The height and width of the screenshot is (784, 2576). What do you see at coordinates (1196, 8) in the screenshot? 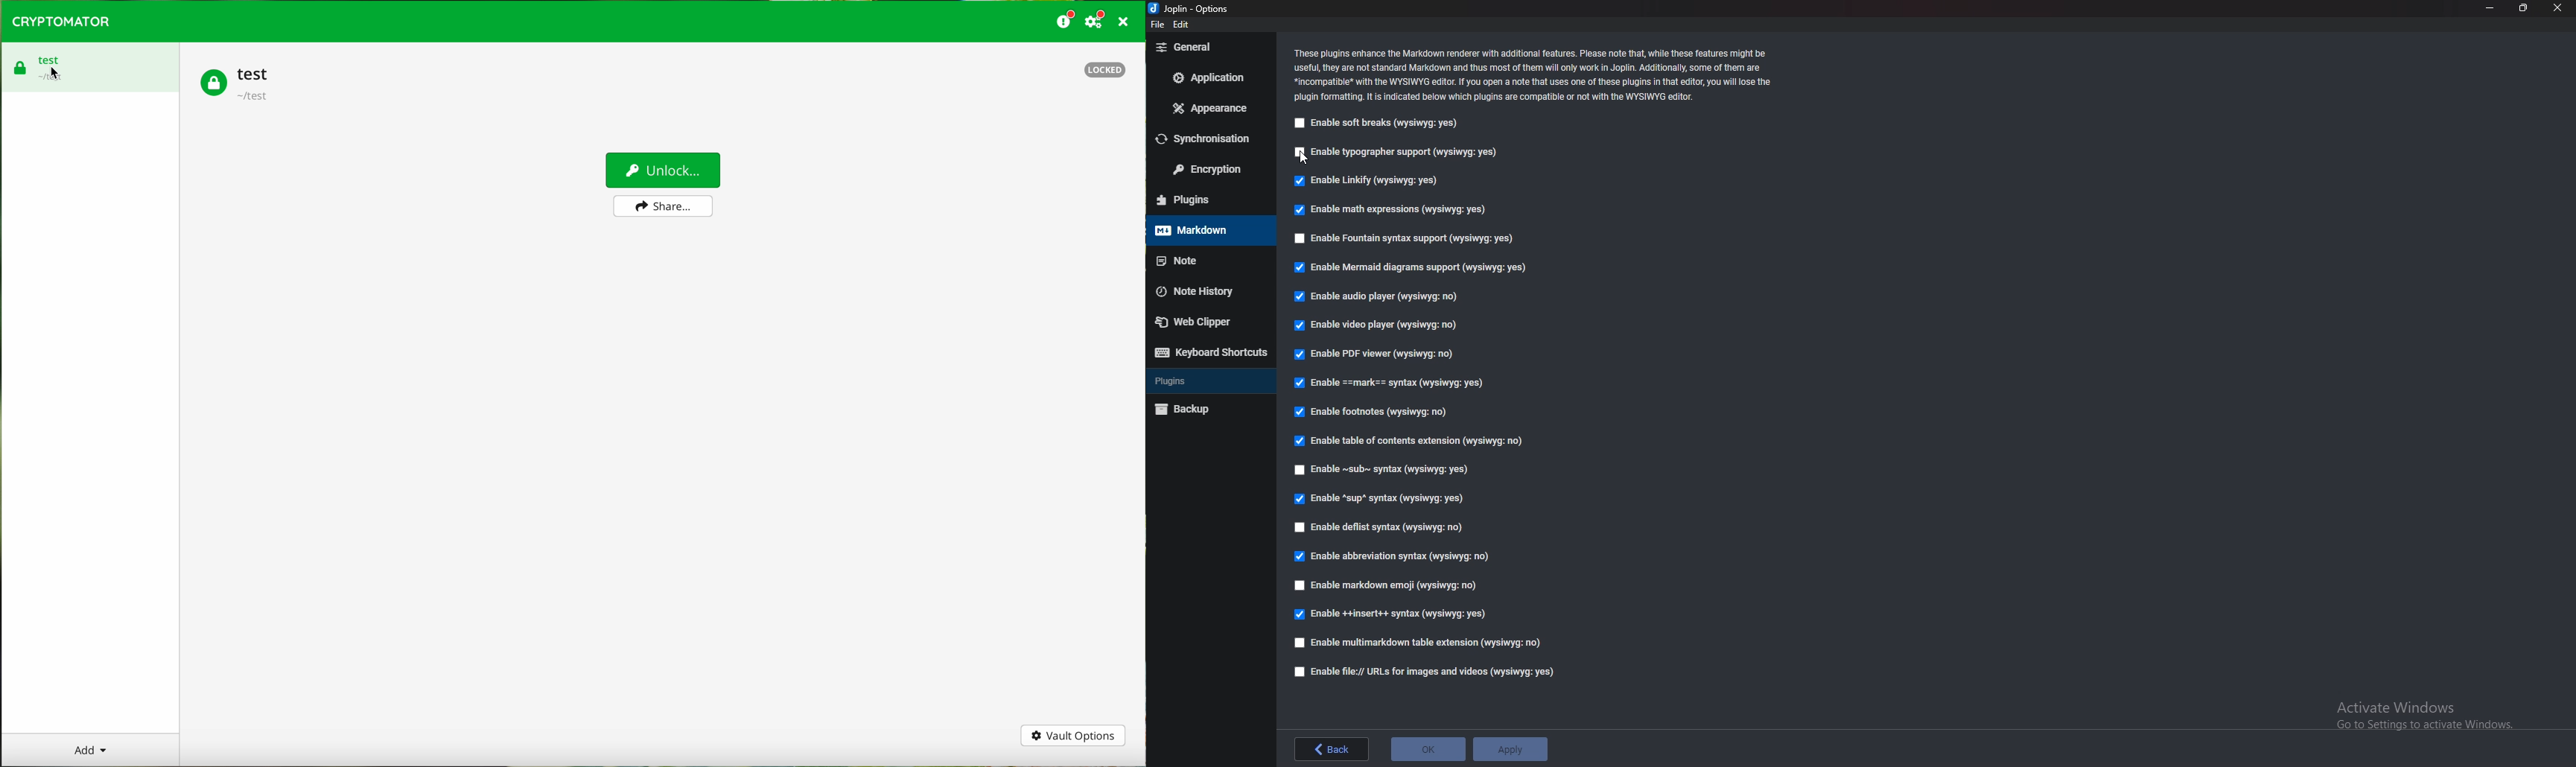
I see `options` at bounding box center [1196, 8].